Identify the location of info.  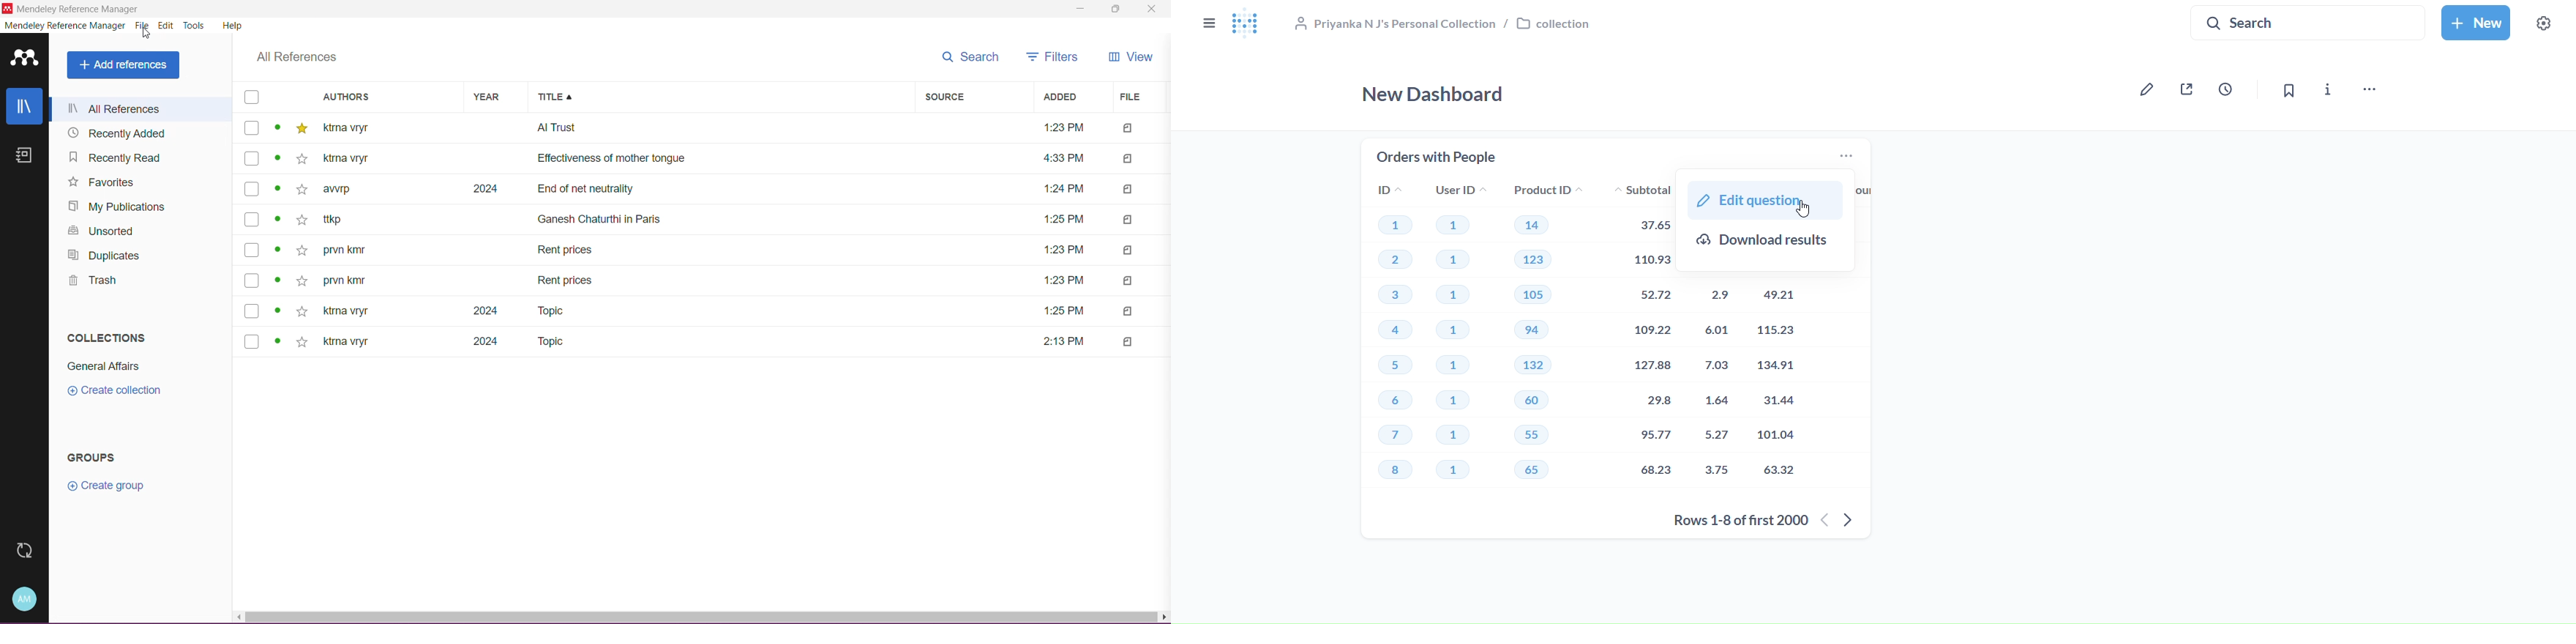
(2326, 89).